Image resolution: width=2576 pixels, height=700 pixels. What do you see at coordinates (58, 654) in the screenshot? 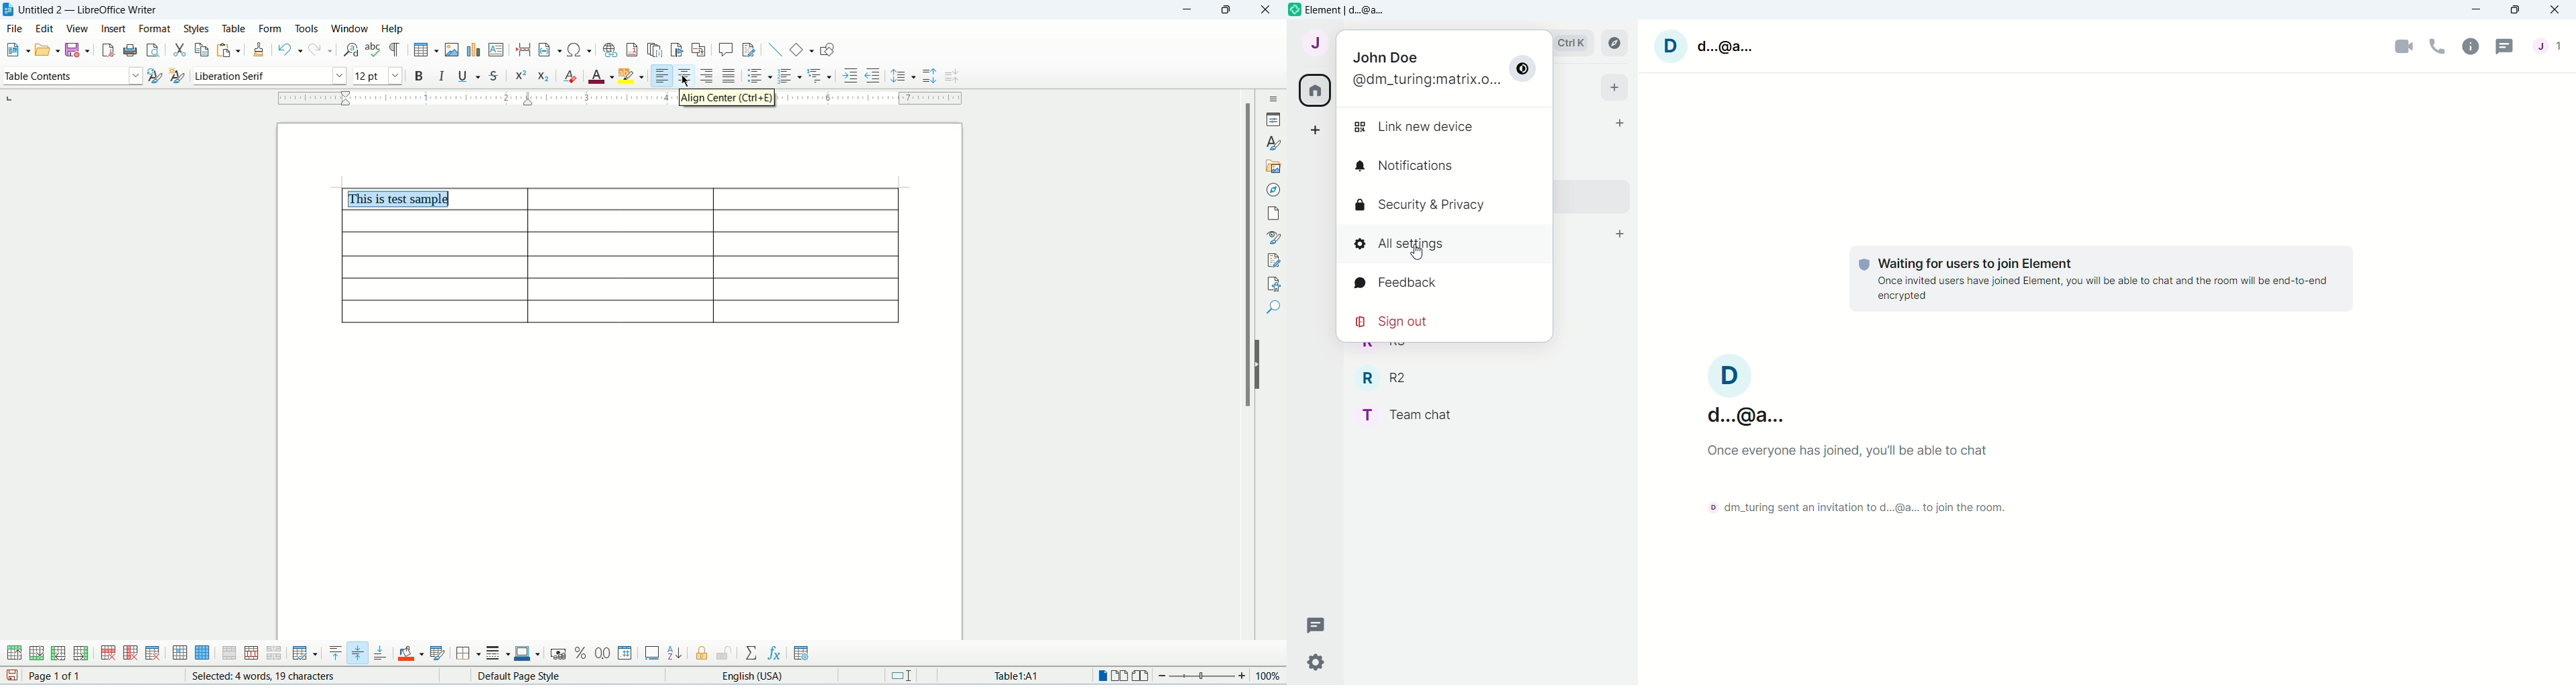
I see `insert columns before` at bounding box center [58, 654].